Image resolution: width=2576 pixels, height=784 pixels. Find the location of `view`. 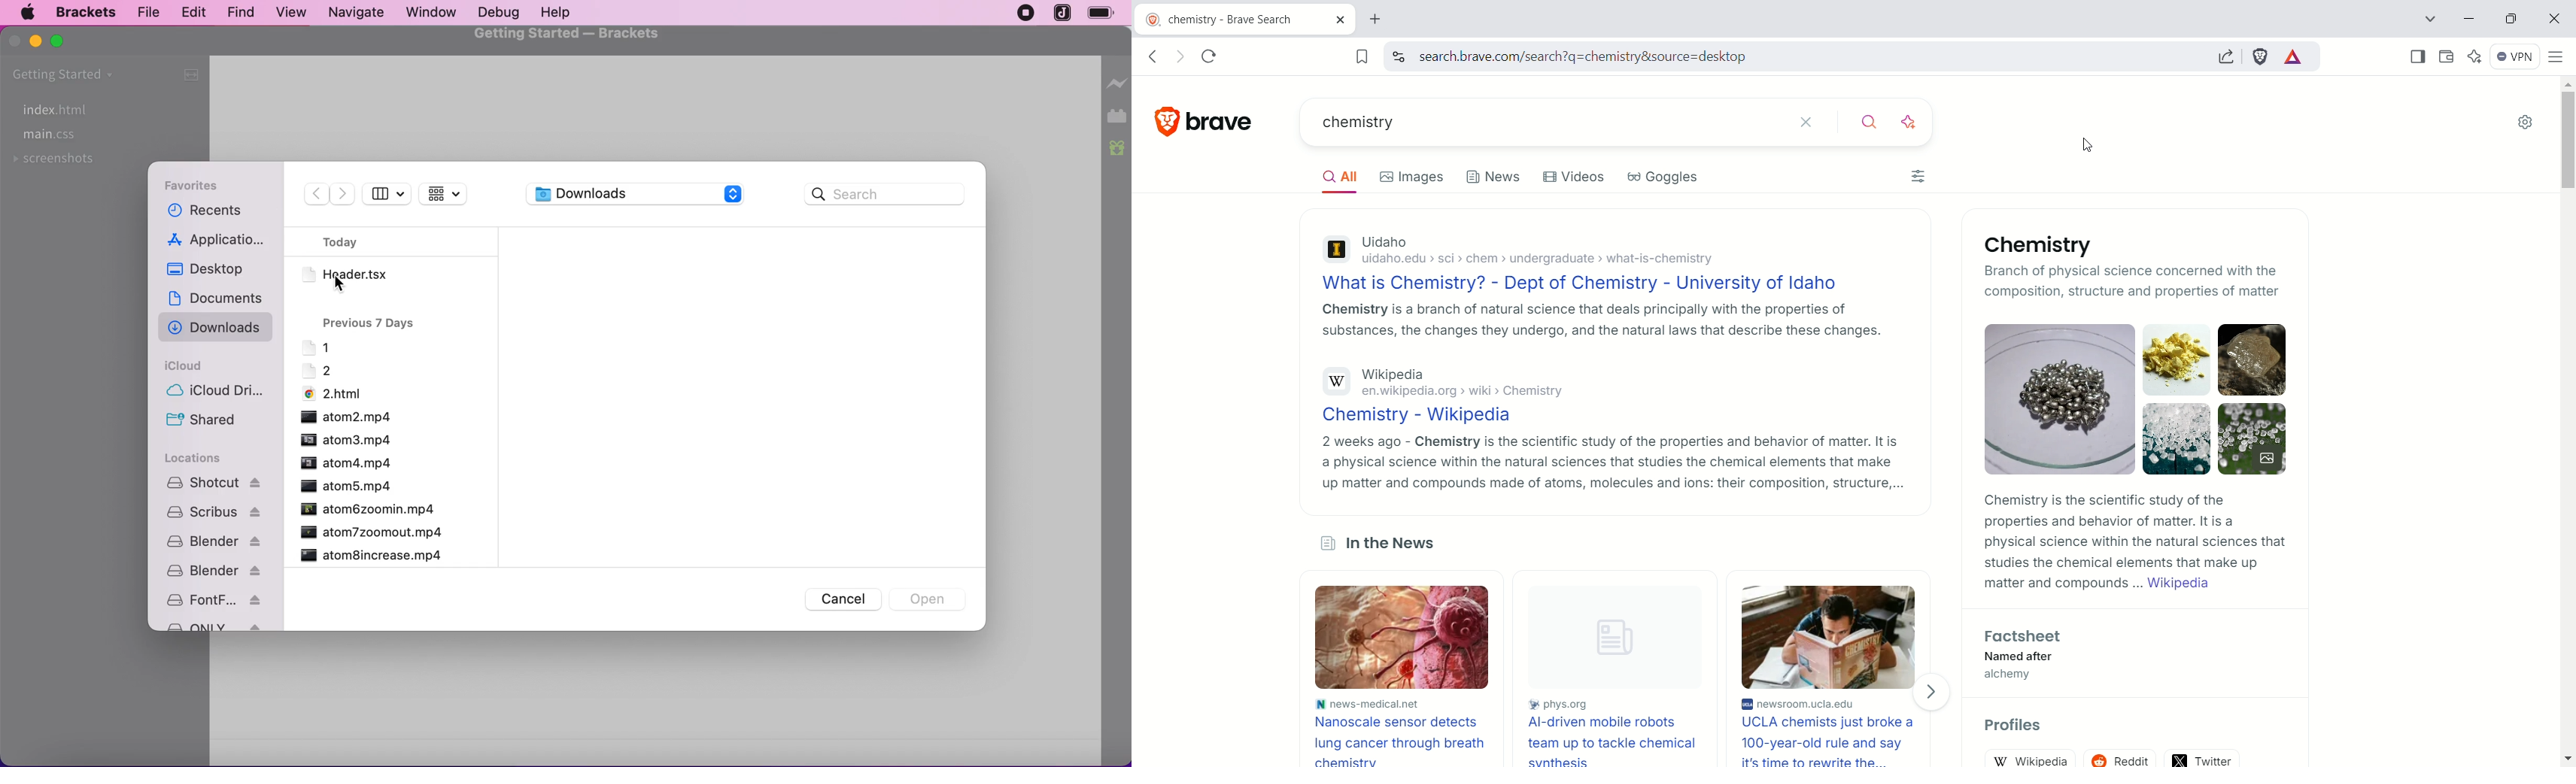

view is located at coordinates (288, 13).